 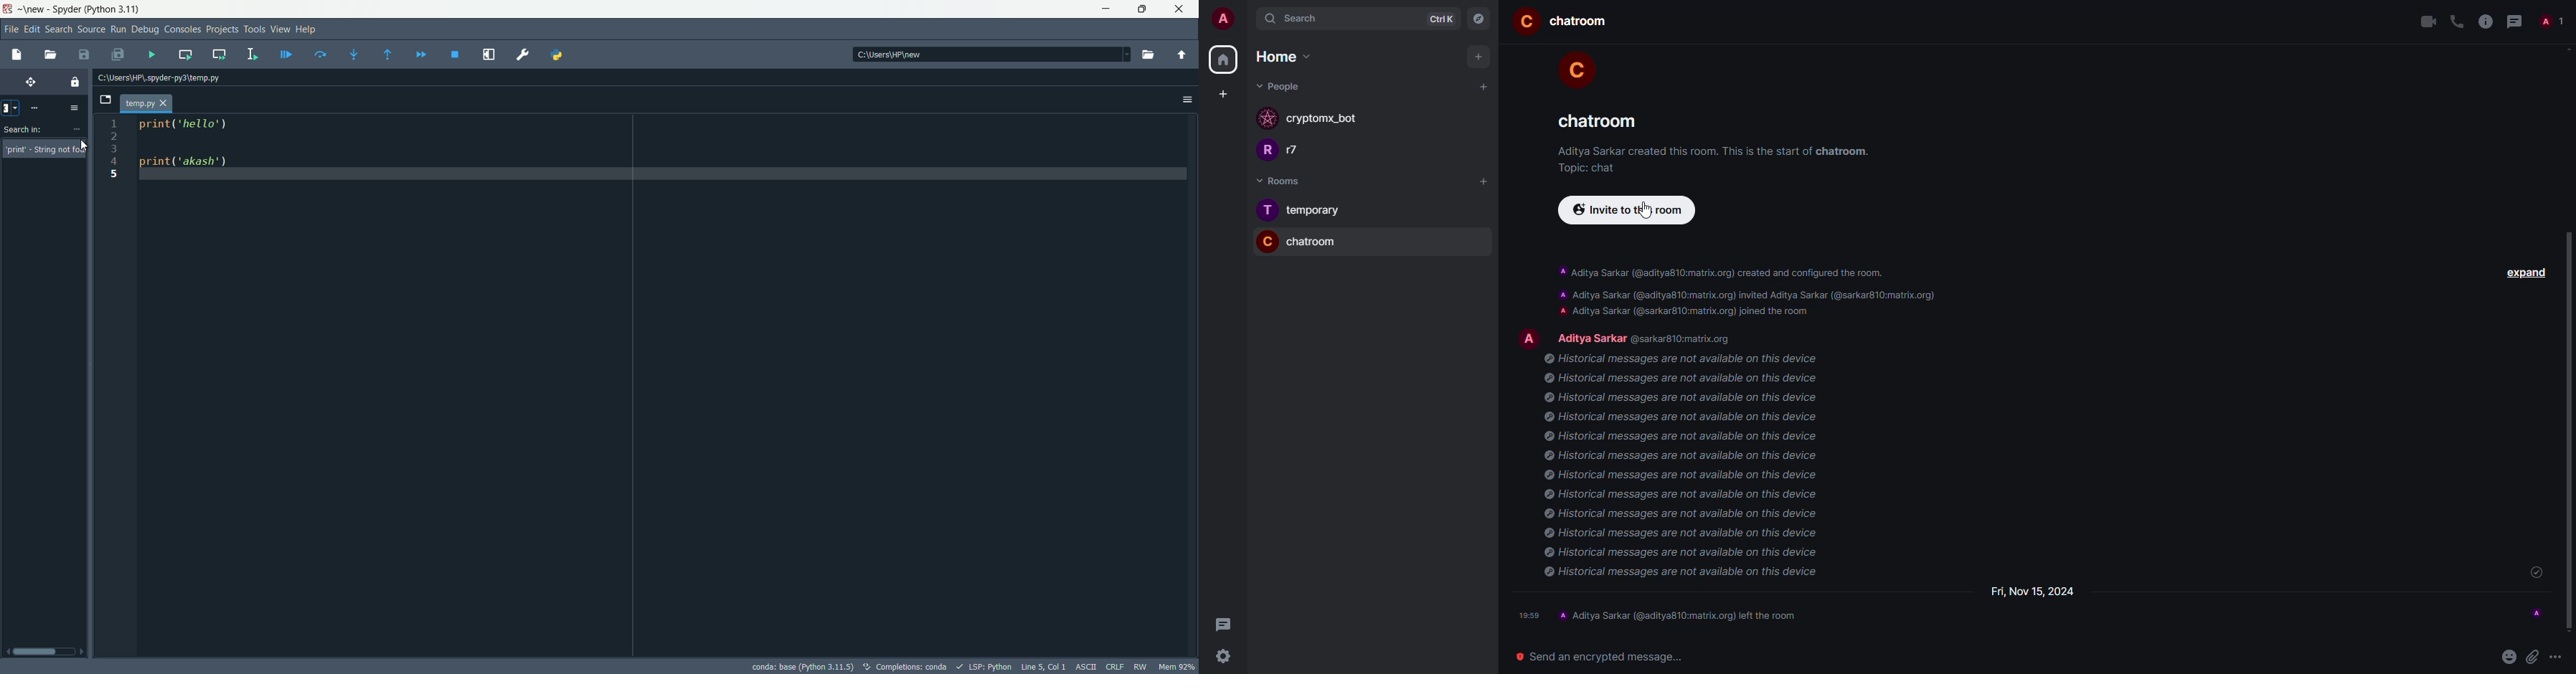 I want to click on people, so click(x=2549, y=23).